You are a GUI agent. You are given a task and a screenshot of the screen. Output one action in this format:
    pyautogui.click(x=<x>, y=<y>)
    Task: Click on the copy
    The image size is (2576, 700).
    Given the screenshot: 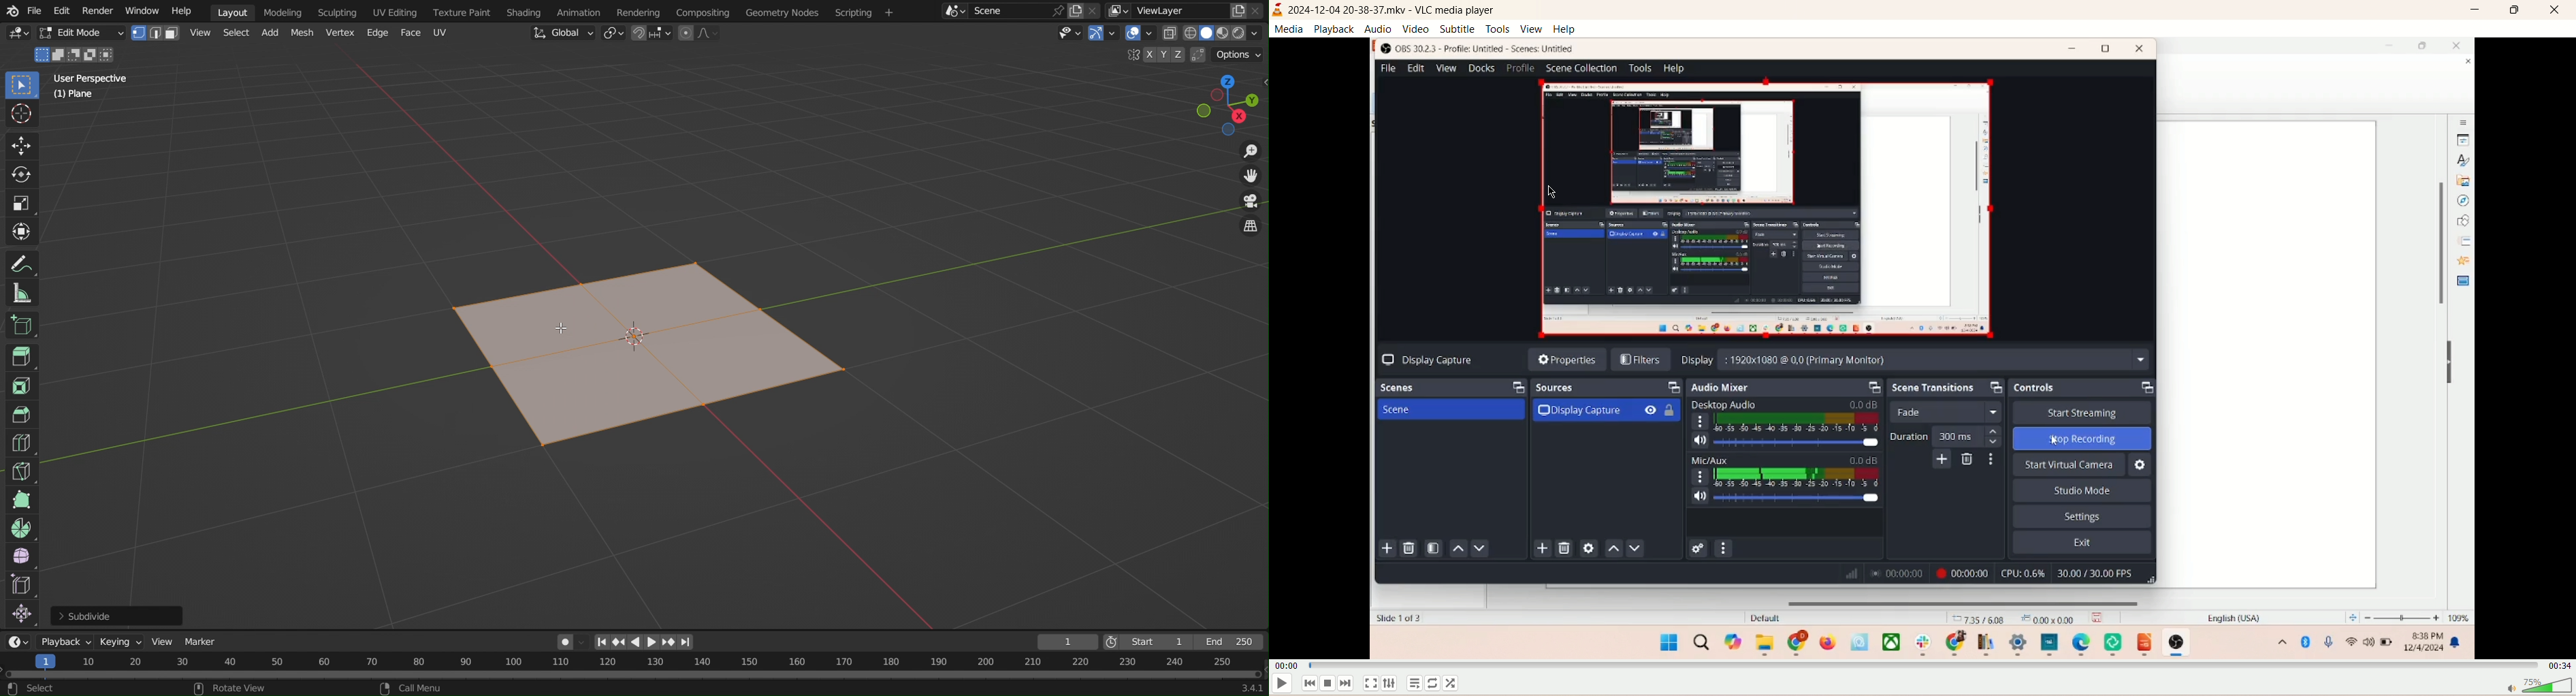 What is the action you would take?
    pyautogui.click(x=1240, y=12)
    